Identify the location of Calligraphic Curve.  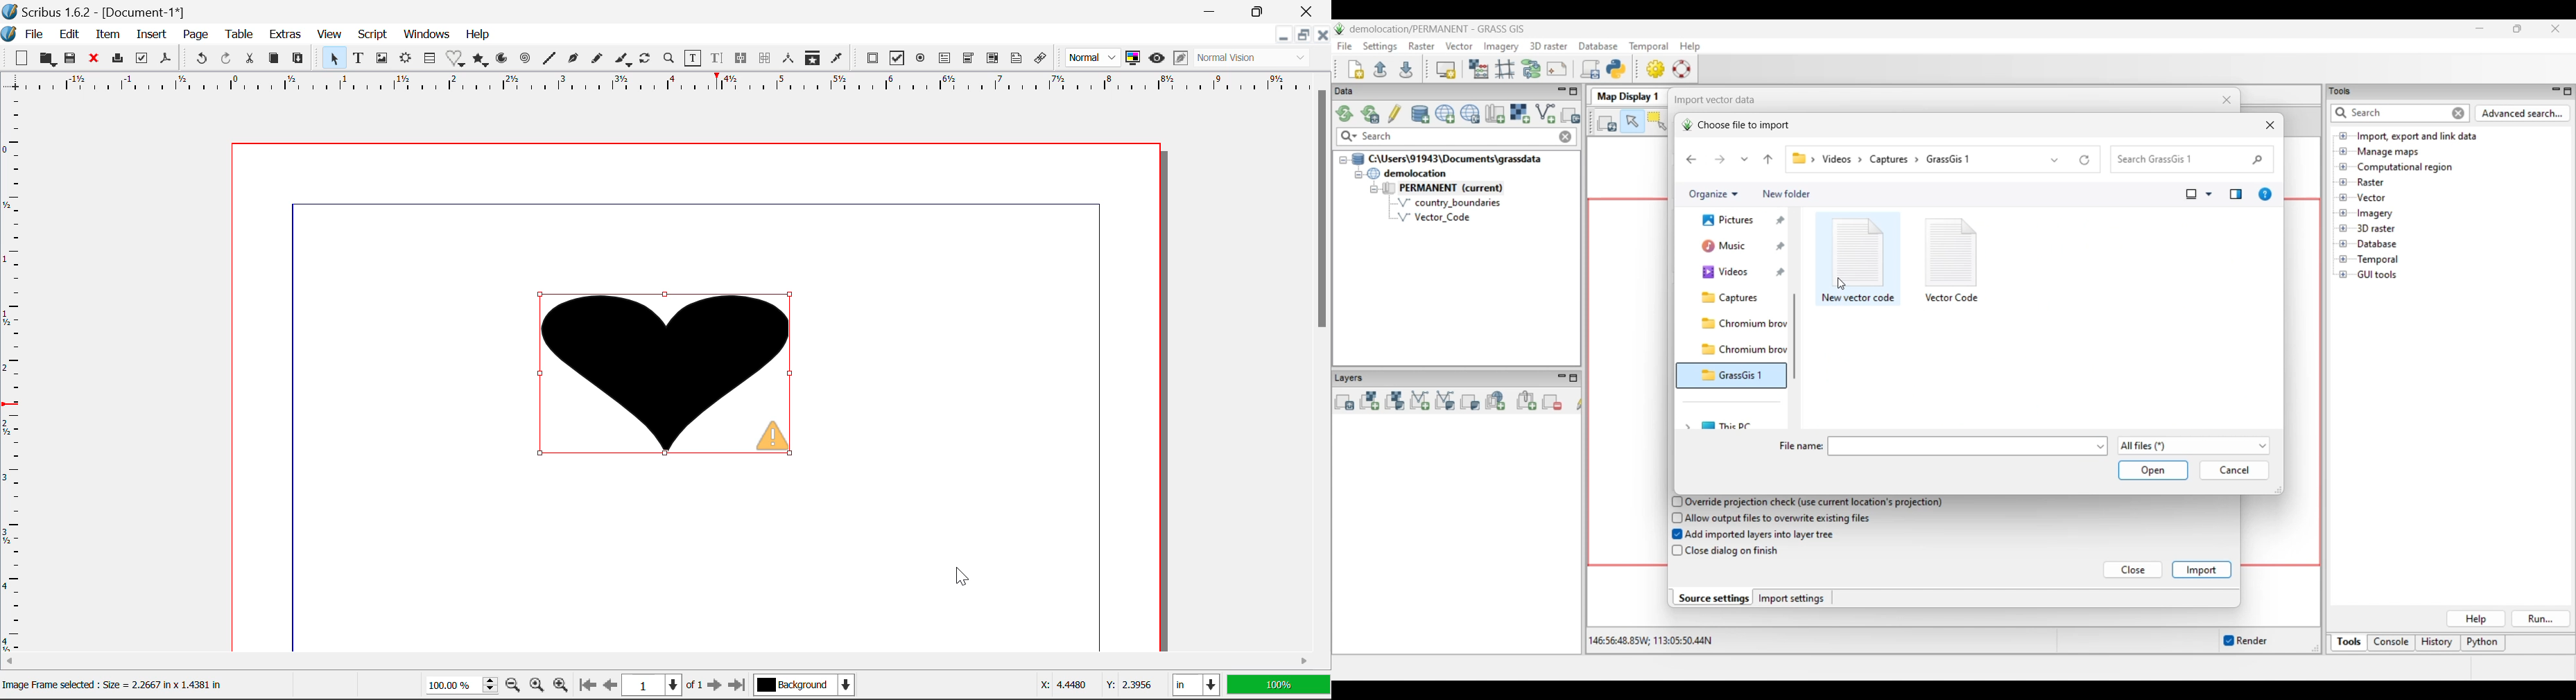
(623, 61).